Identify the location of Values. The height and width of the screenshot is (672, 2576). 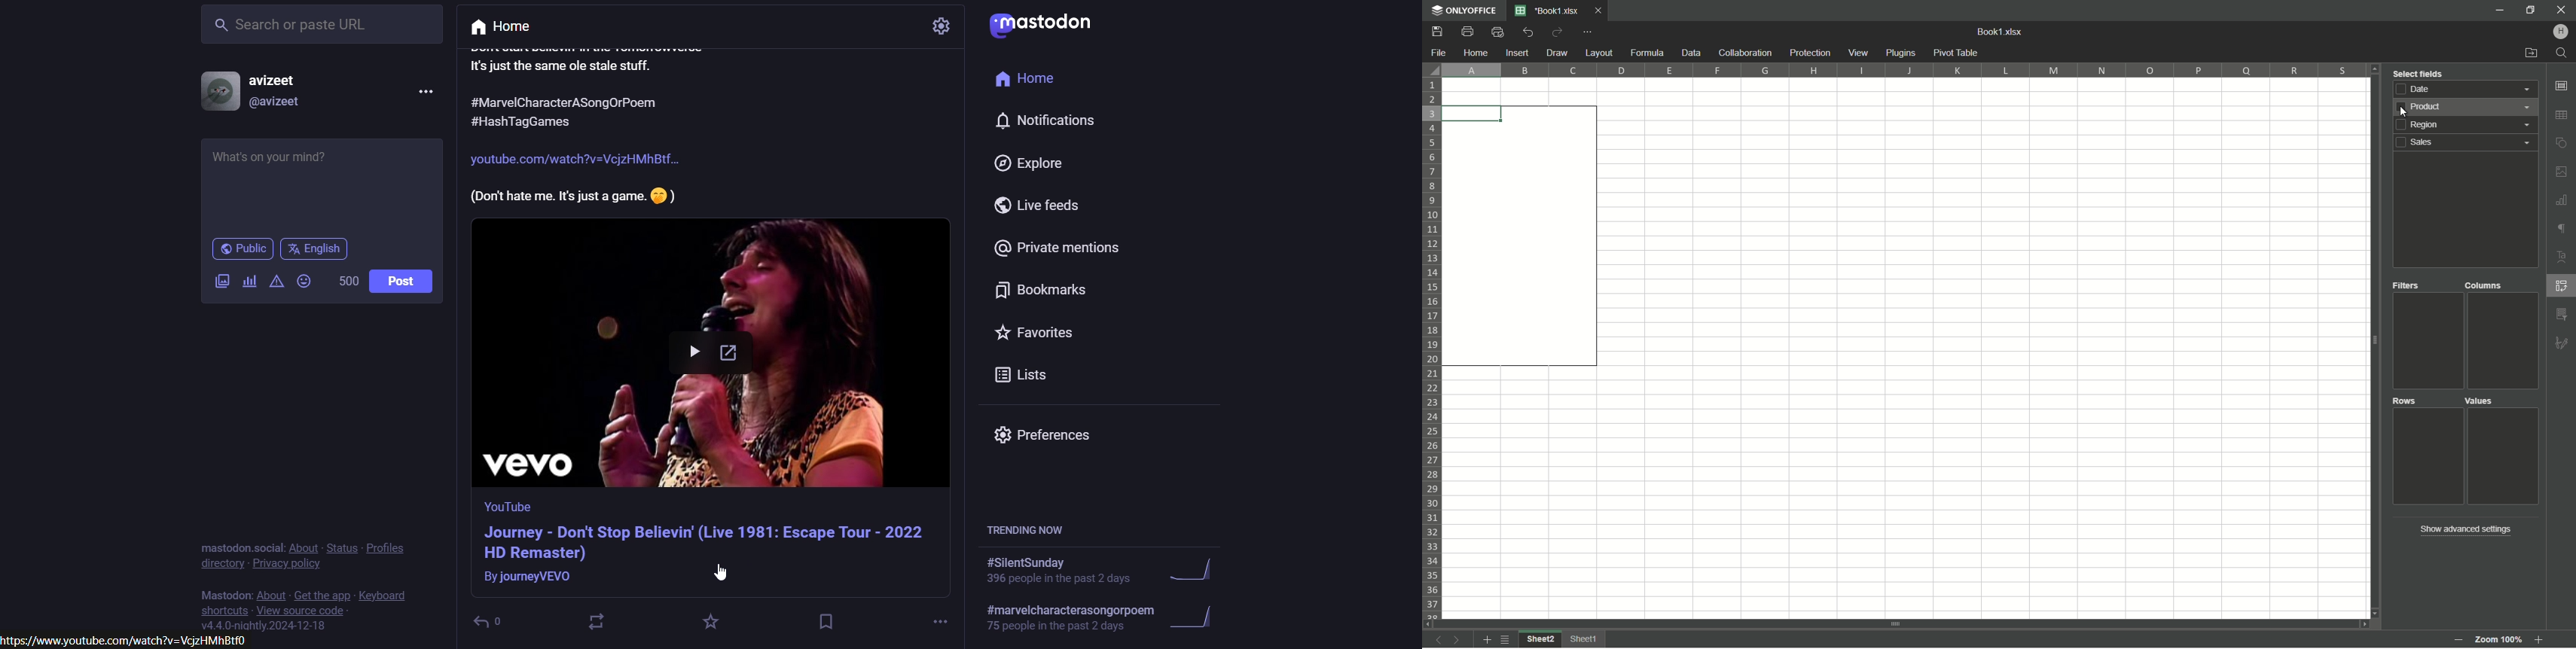
(2484, 402).